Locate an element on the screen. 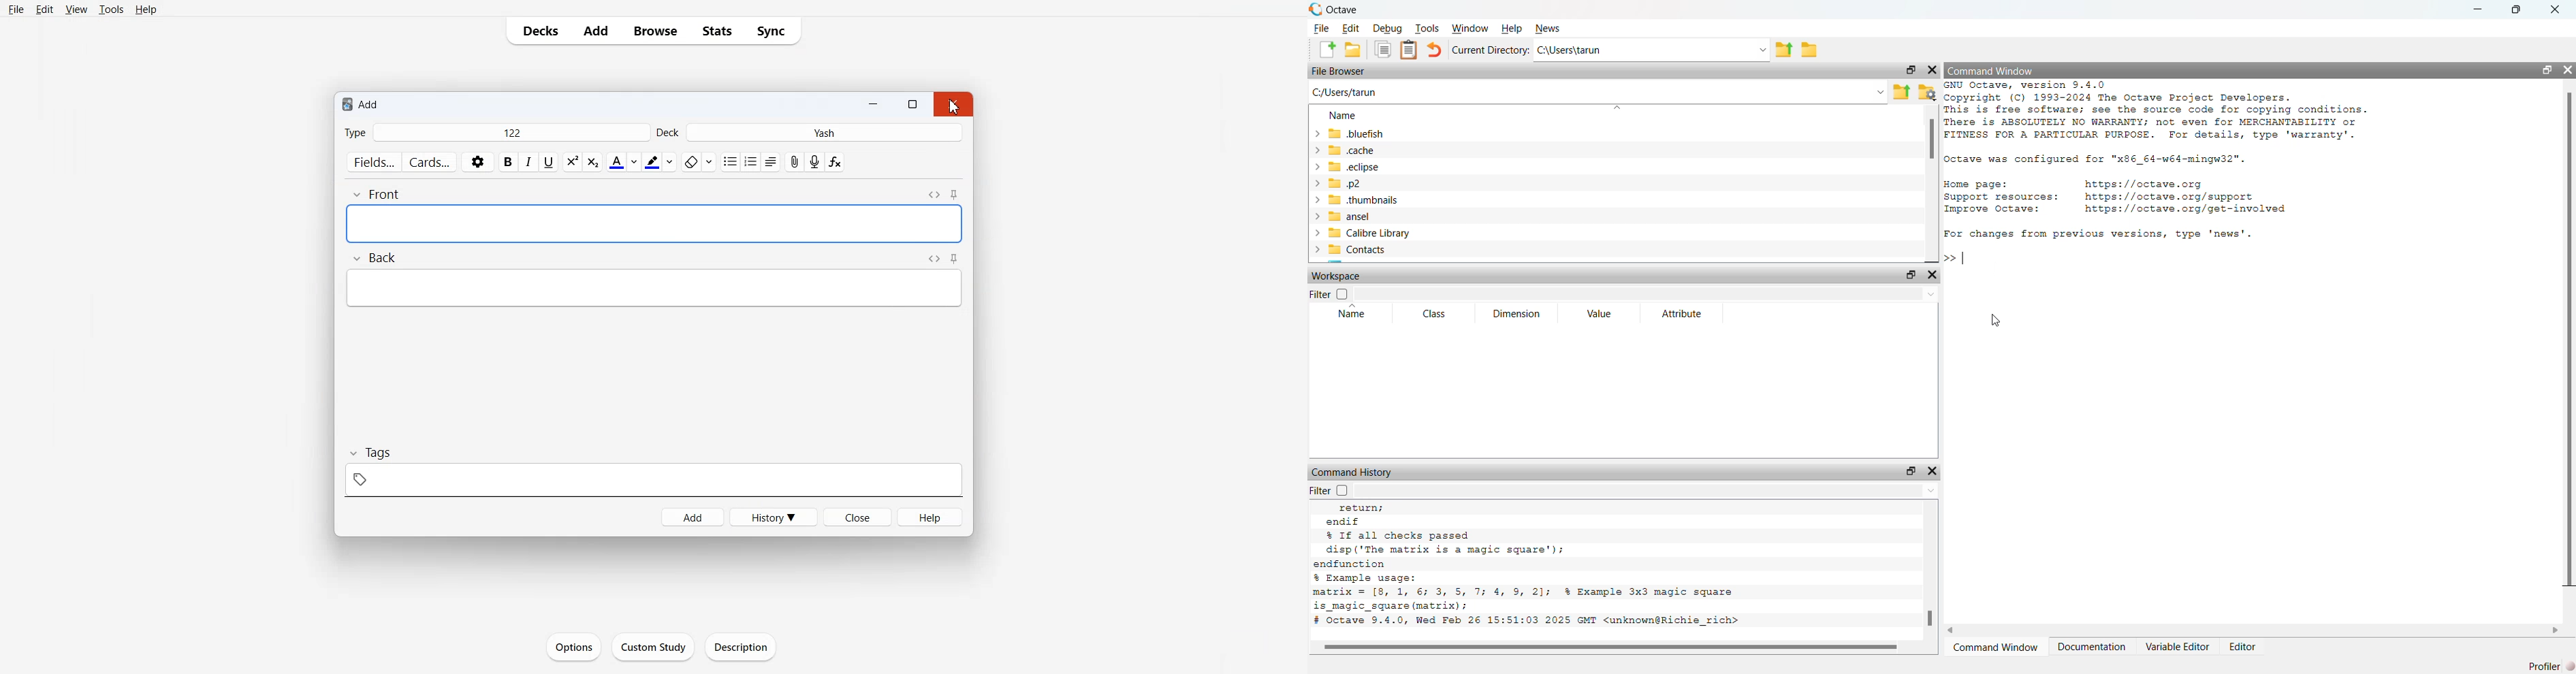 Image resolution: width=2576 pixels, height=700 pixels. Type is located at coordinates (355, 132).